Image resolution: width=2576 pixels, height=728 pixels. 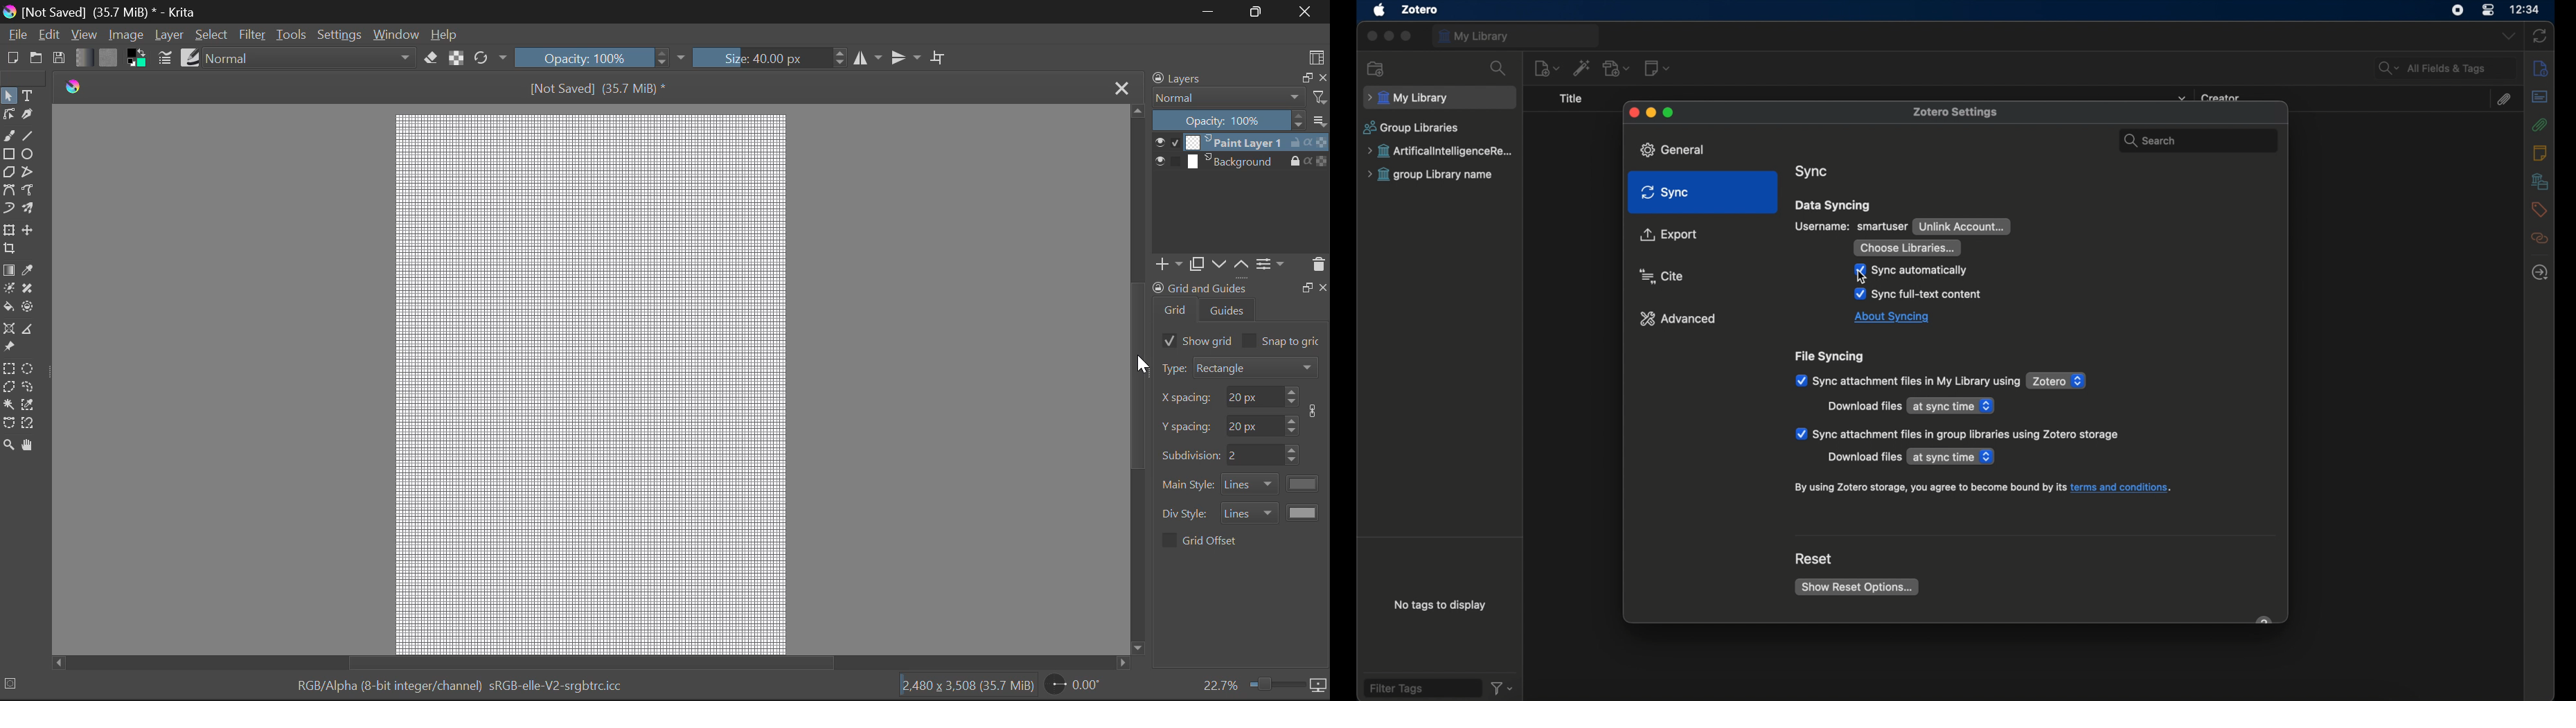 I want to click on general tab, so click(x=1677, y=149).